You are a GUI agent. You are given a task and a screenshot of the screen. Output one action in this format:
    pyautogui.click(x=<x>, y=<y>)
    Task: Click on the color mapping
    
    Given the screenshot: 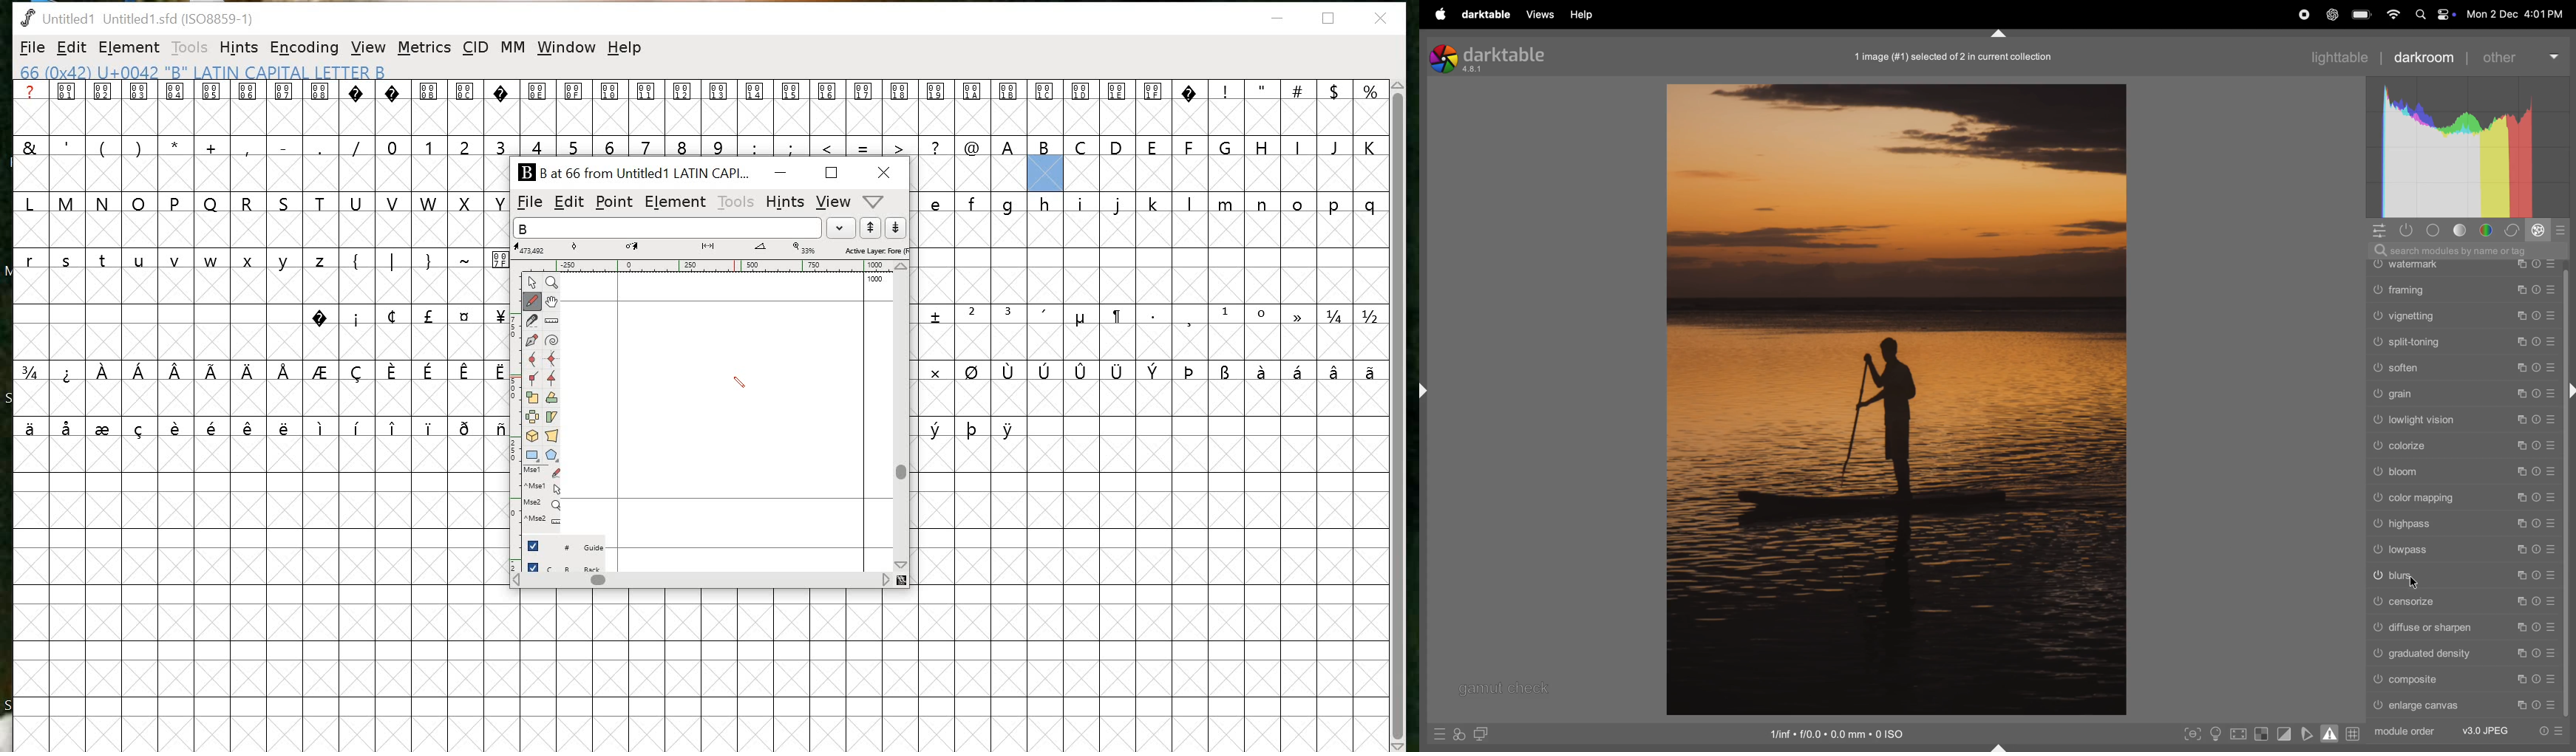 What is the action you would take?
    pyautogui.click(x=2461, y=498)
    